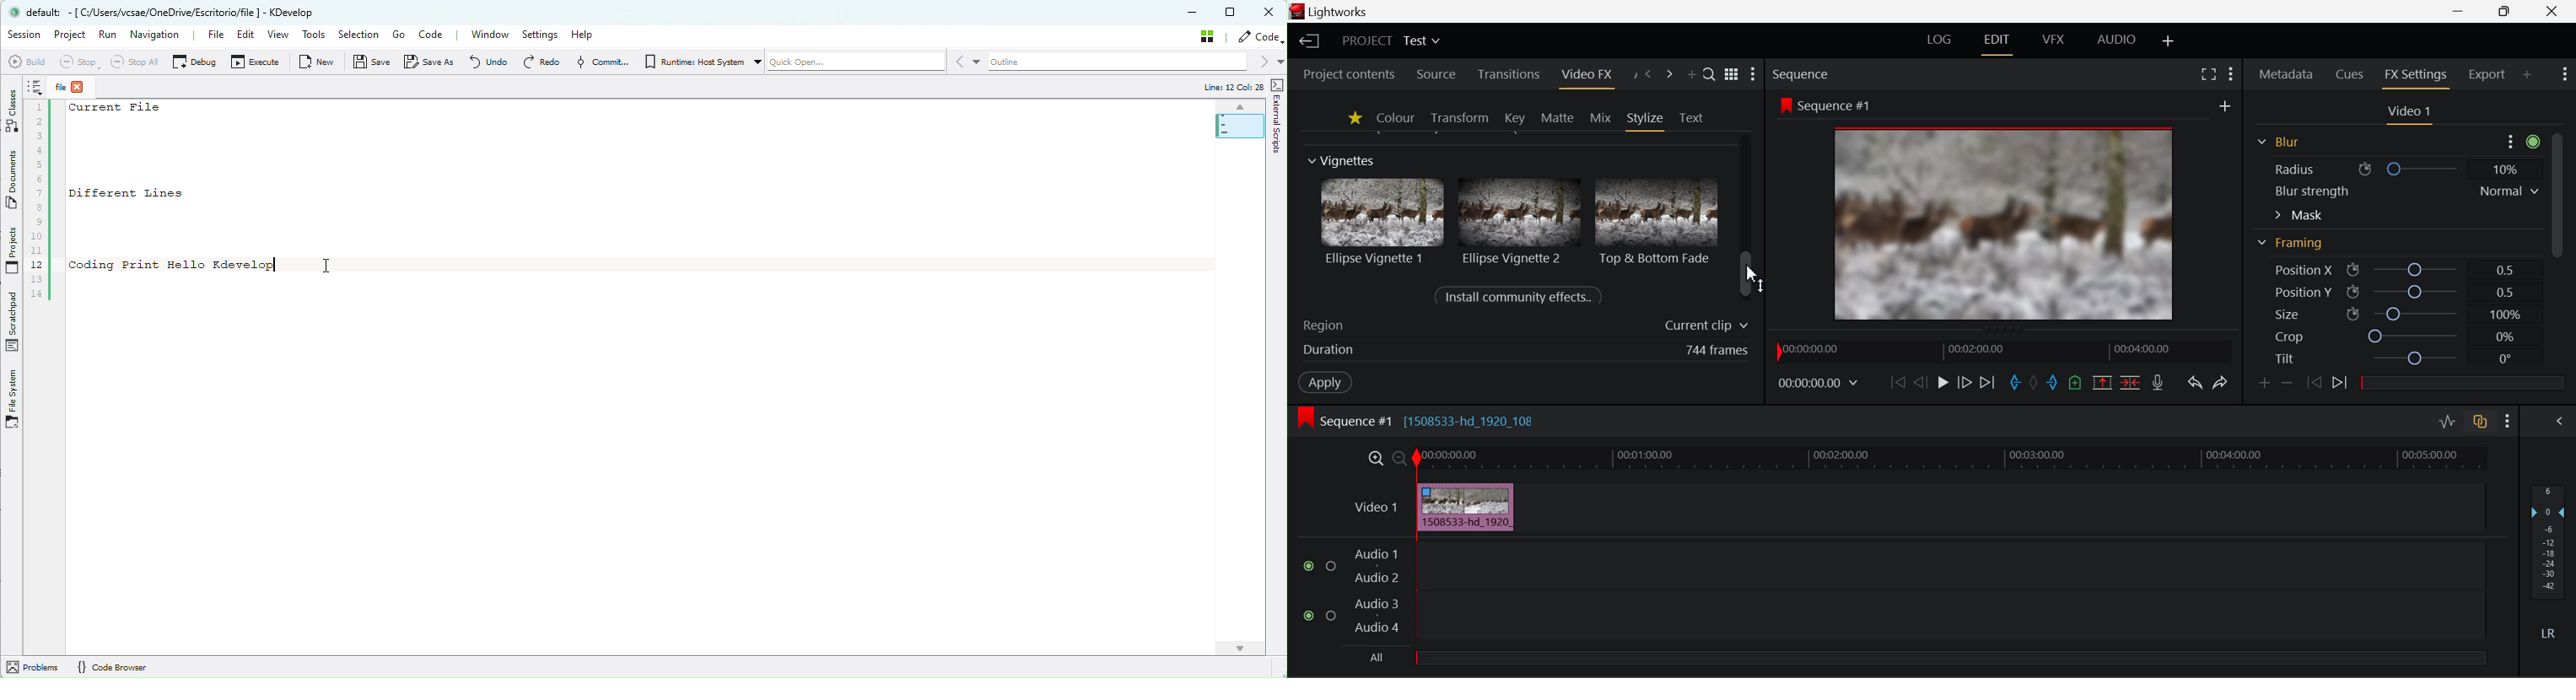 Image resolution: width=2576 pixels, height=700 pixels. What do you see at coordinates (2116, 40) in the screenshot?
I see `AUDIO Layout` at bounding box center [2116, 40].